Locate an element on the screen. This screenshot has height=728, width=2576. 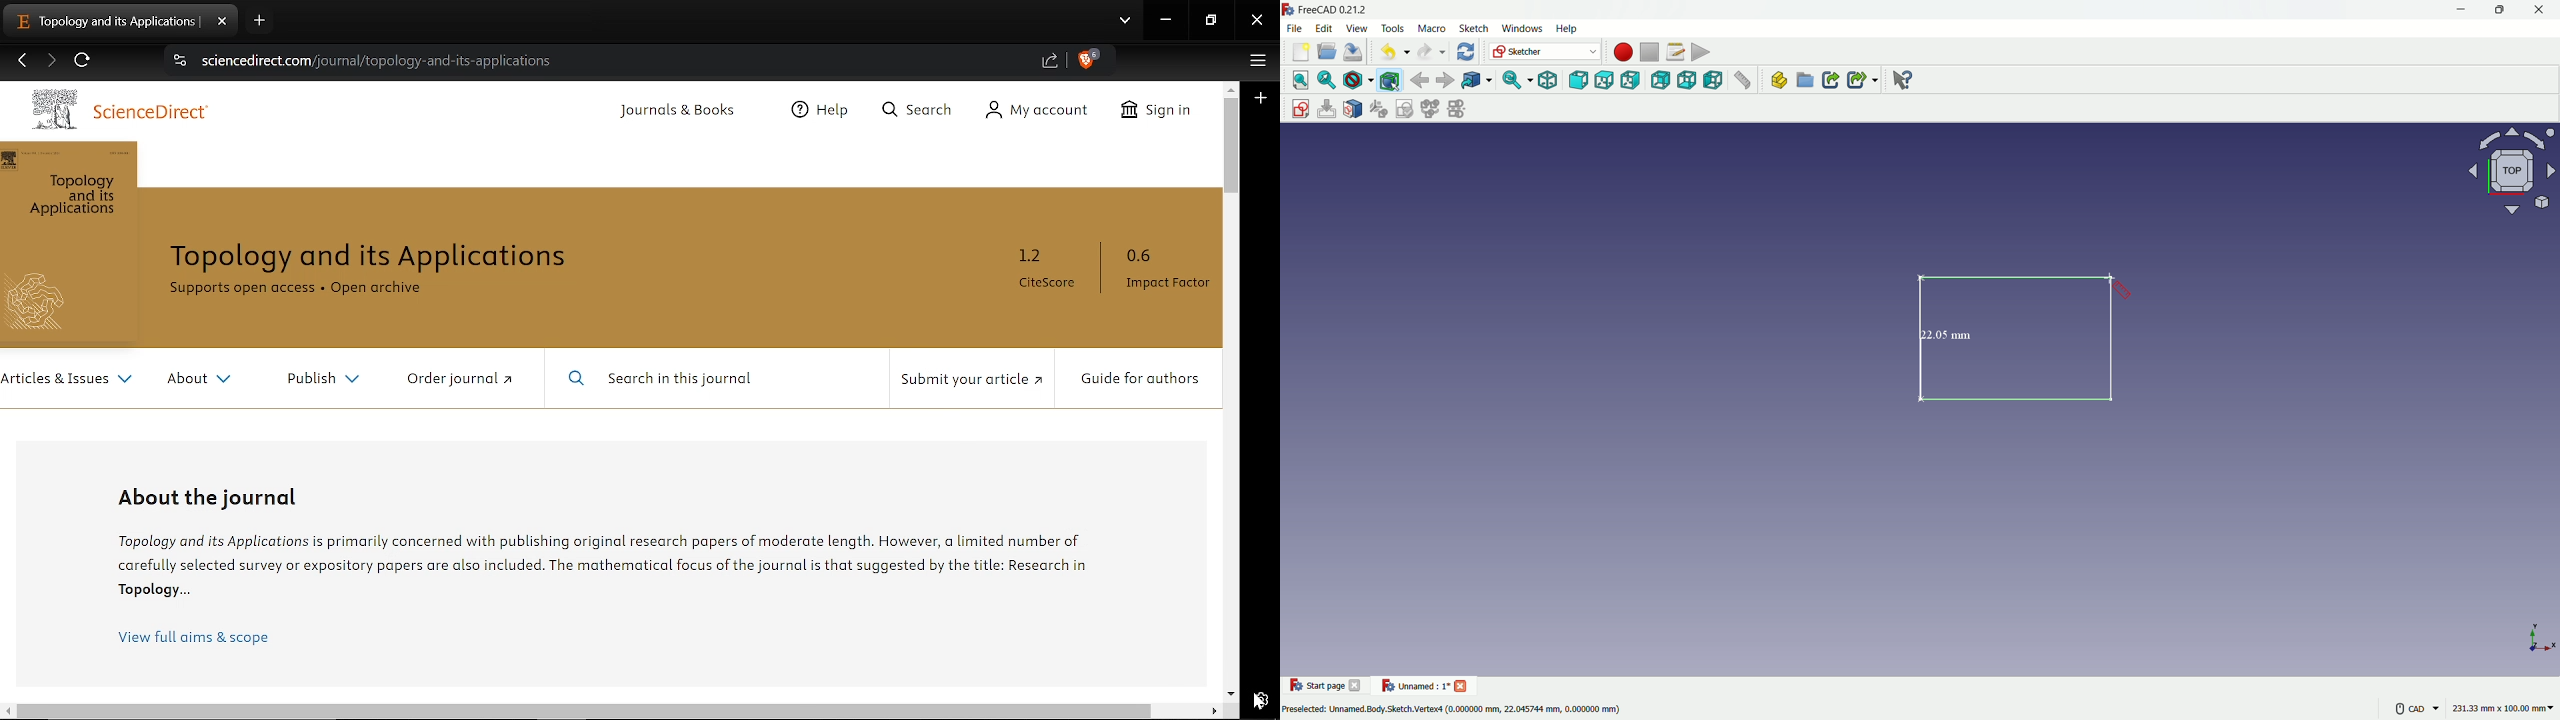
start page is located at coordinates (1317, 686).